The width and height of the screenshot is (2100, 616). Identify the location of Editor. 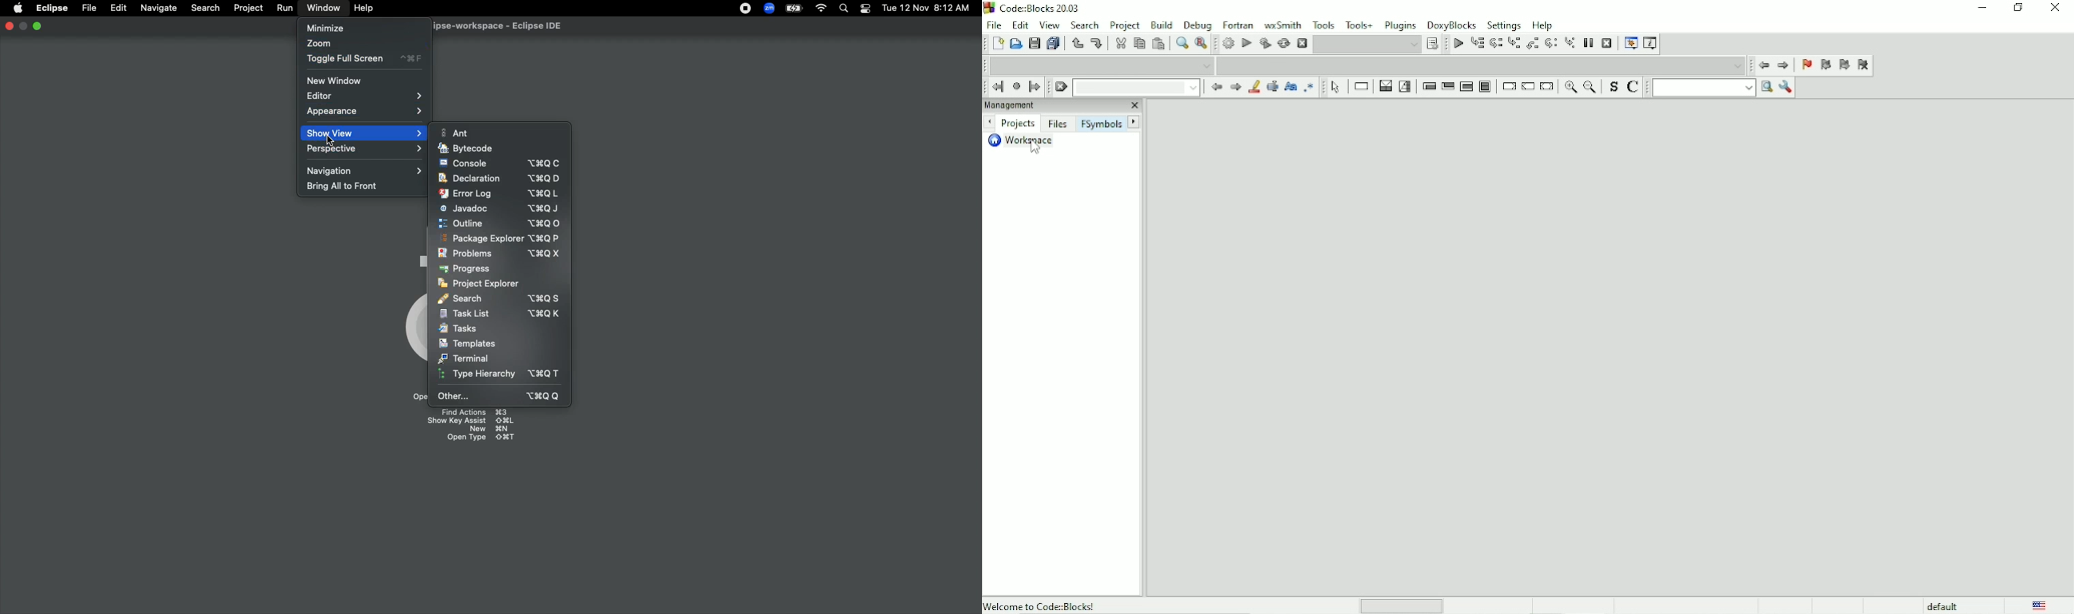
(363, 96).